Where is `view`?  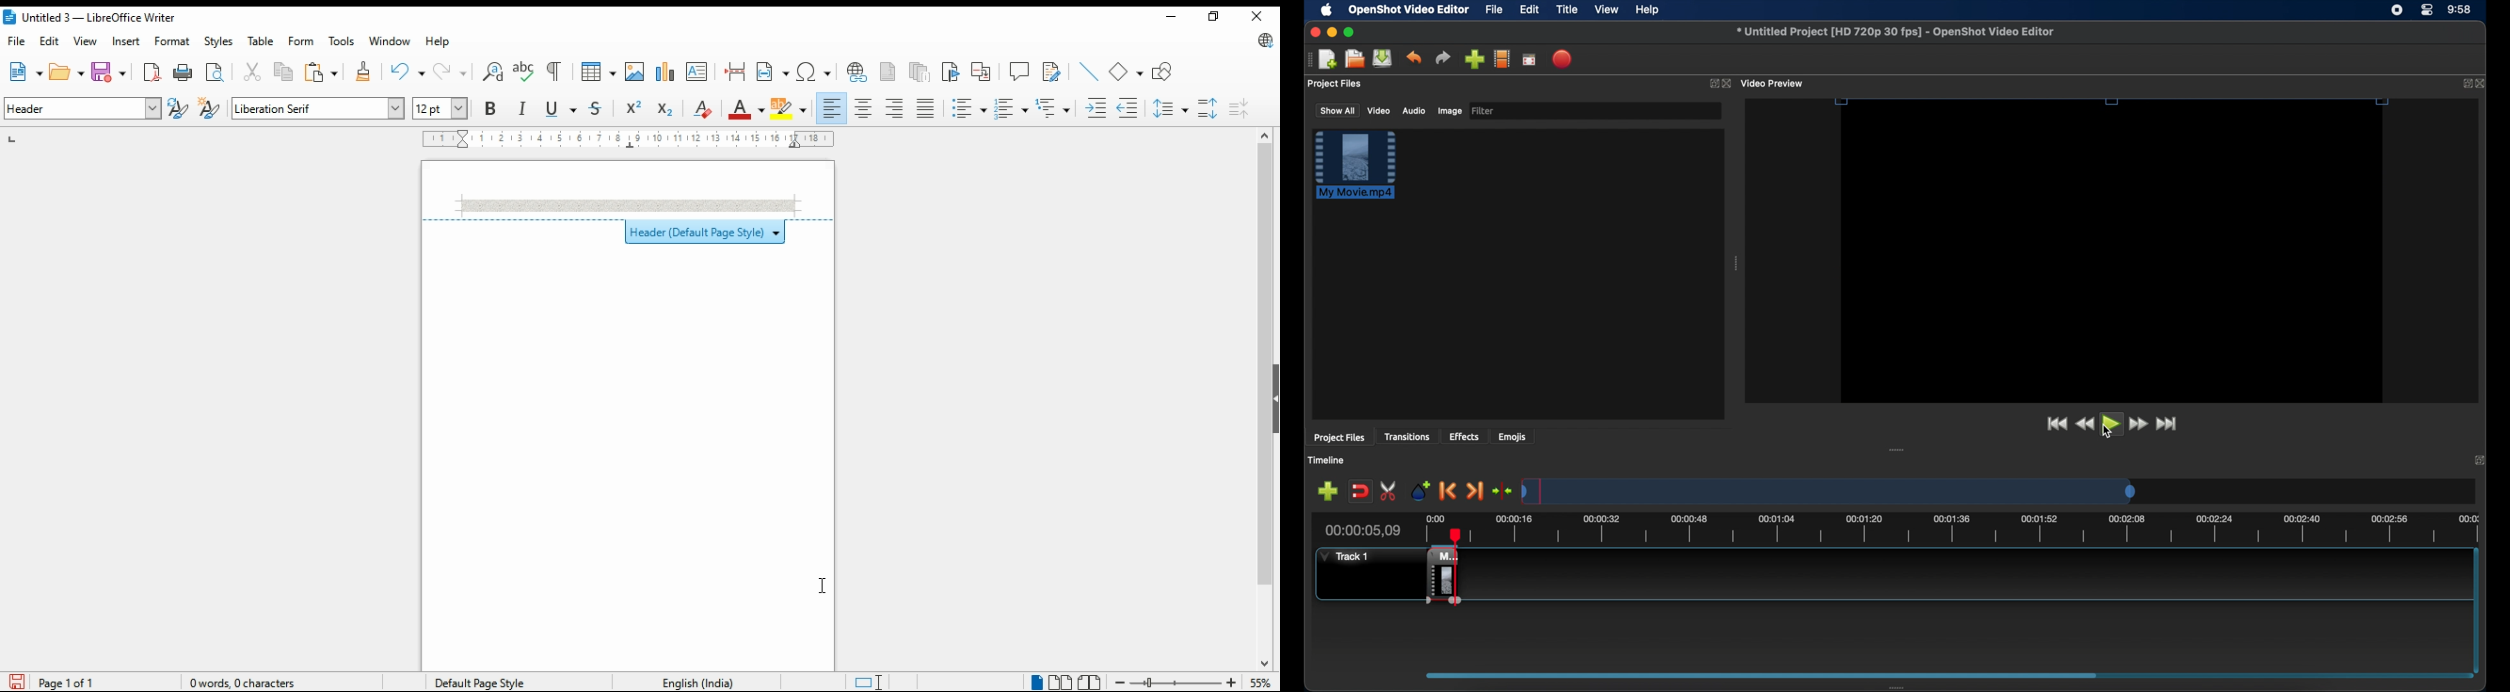
view is located at coordinates (85, 41).